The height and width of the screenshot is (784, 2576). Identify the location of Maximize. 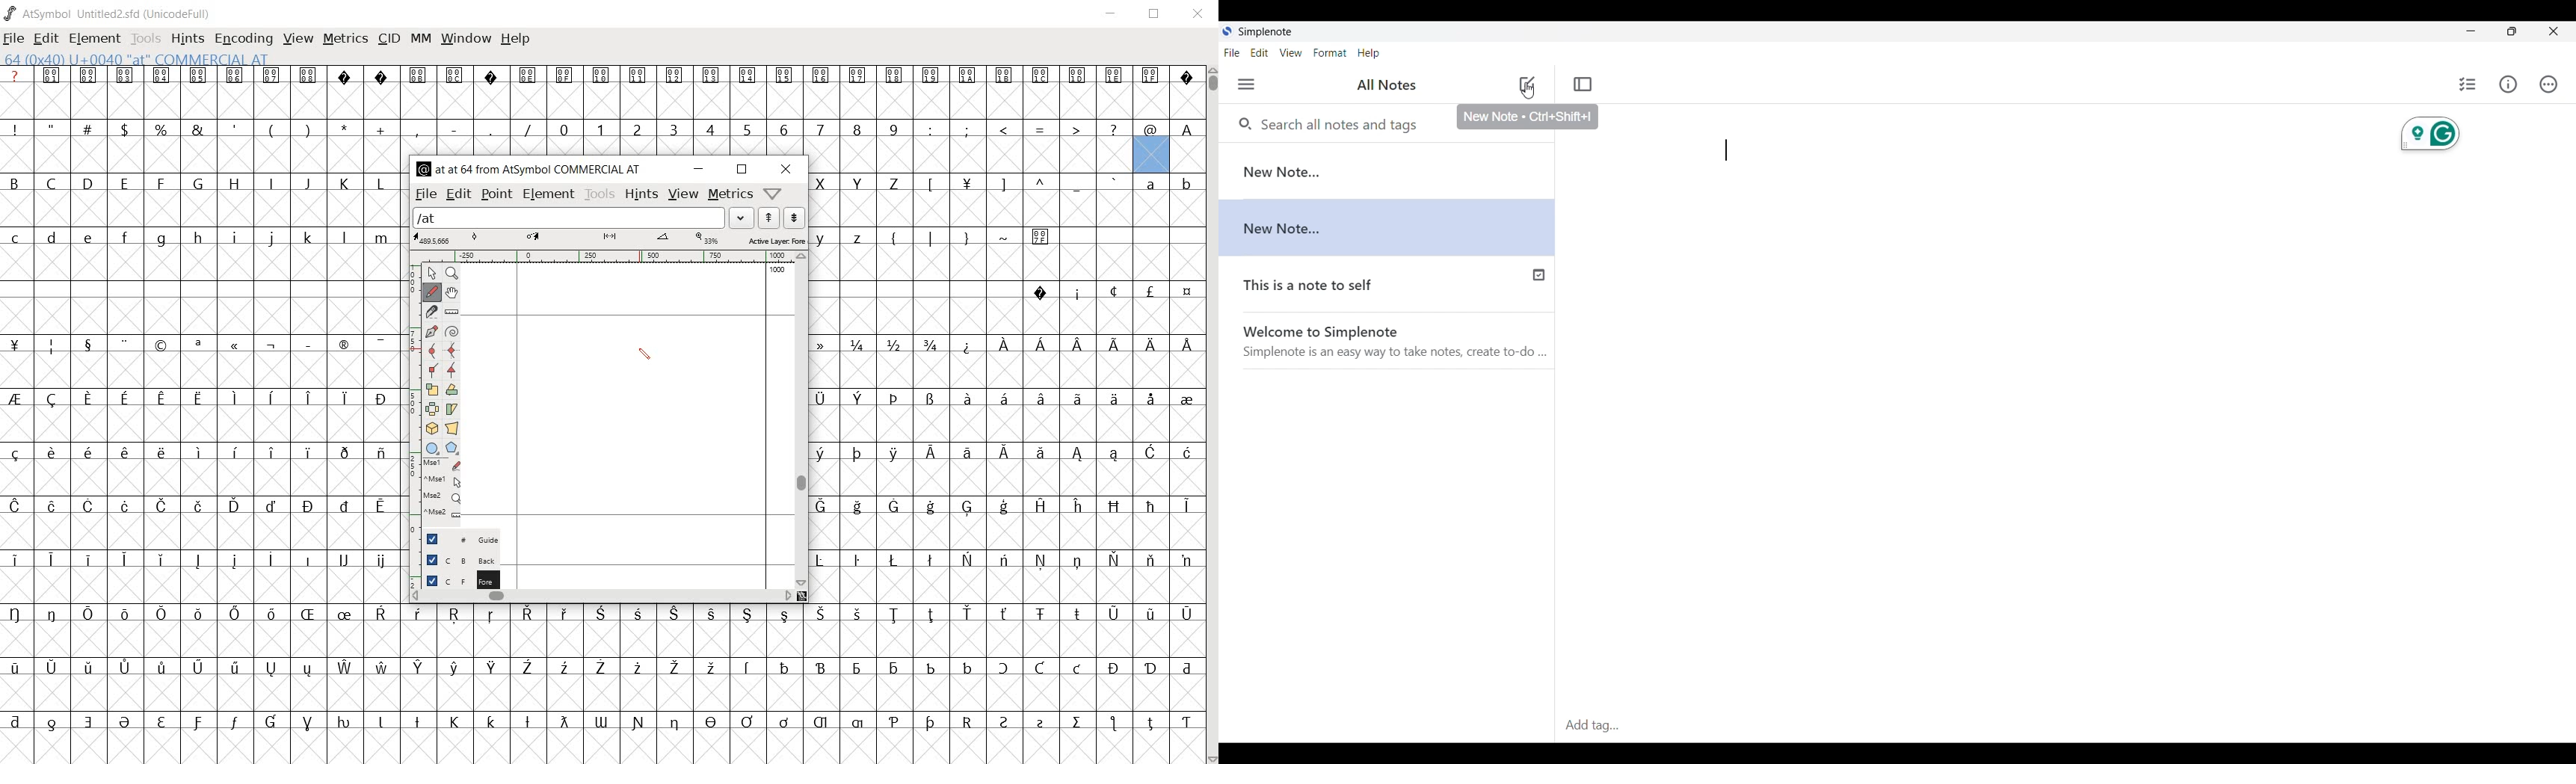
(2512, 31).